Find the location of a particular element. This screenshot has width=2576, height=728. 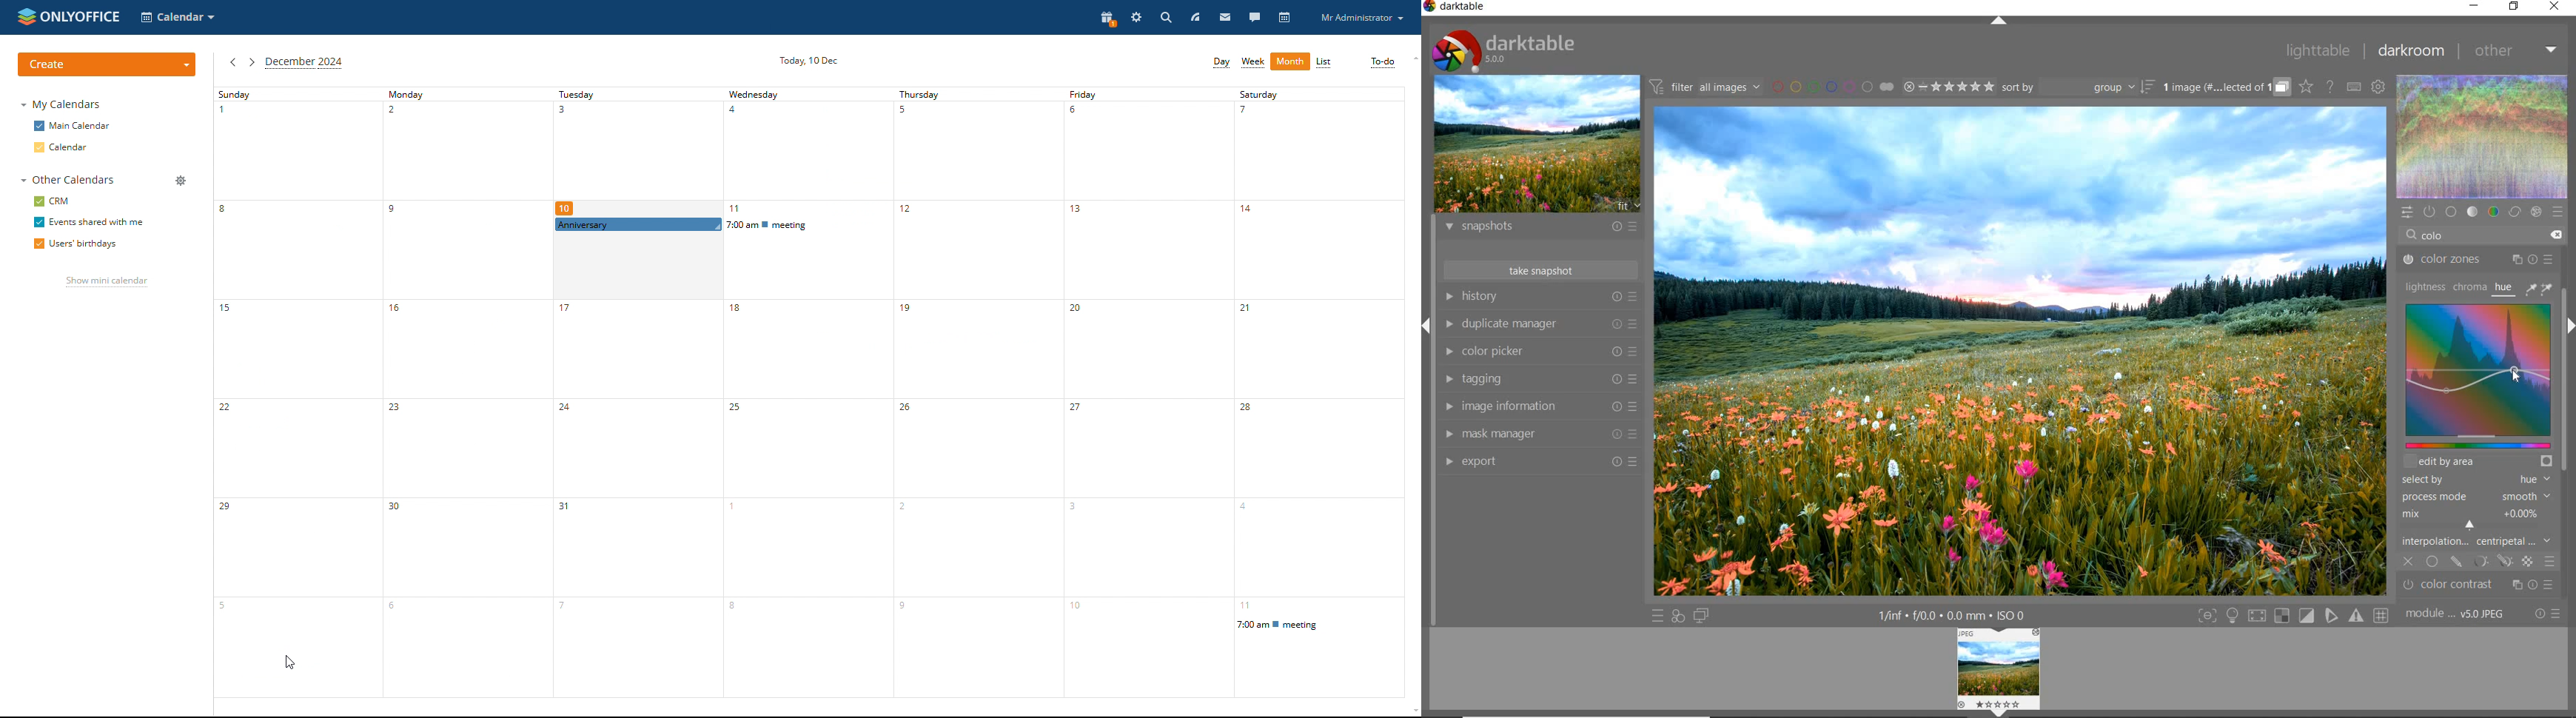

darkroom is located at coordinates (2413, 52).